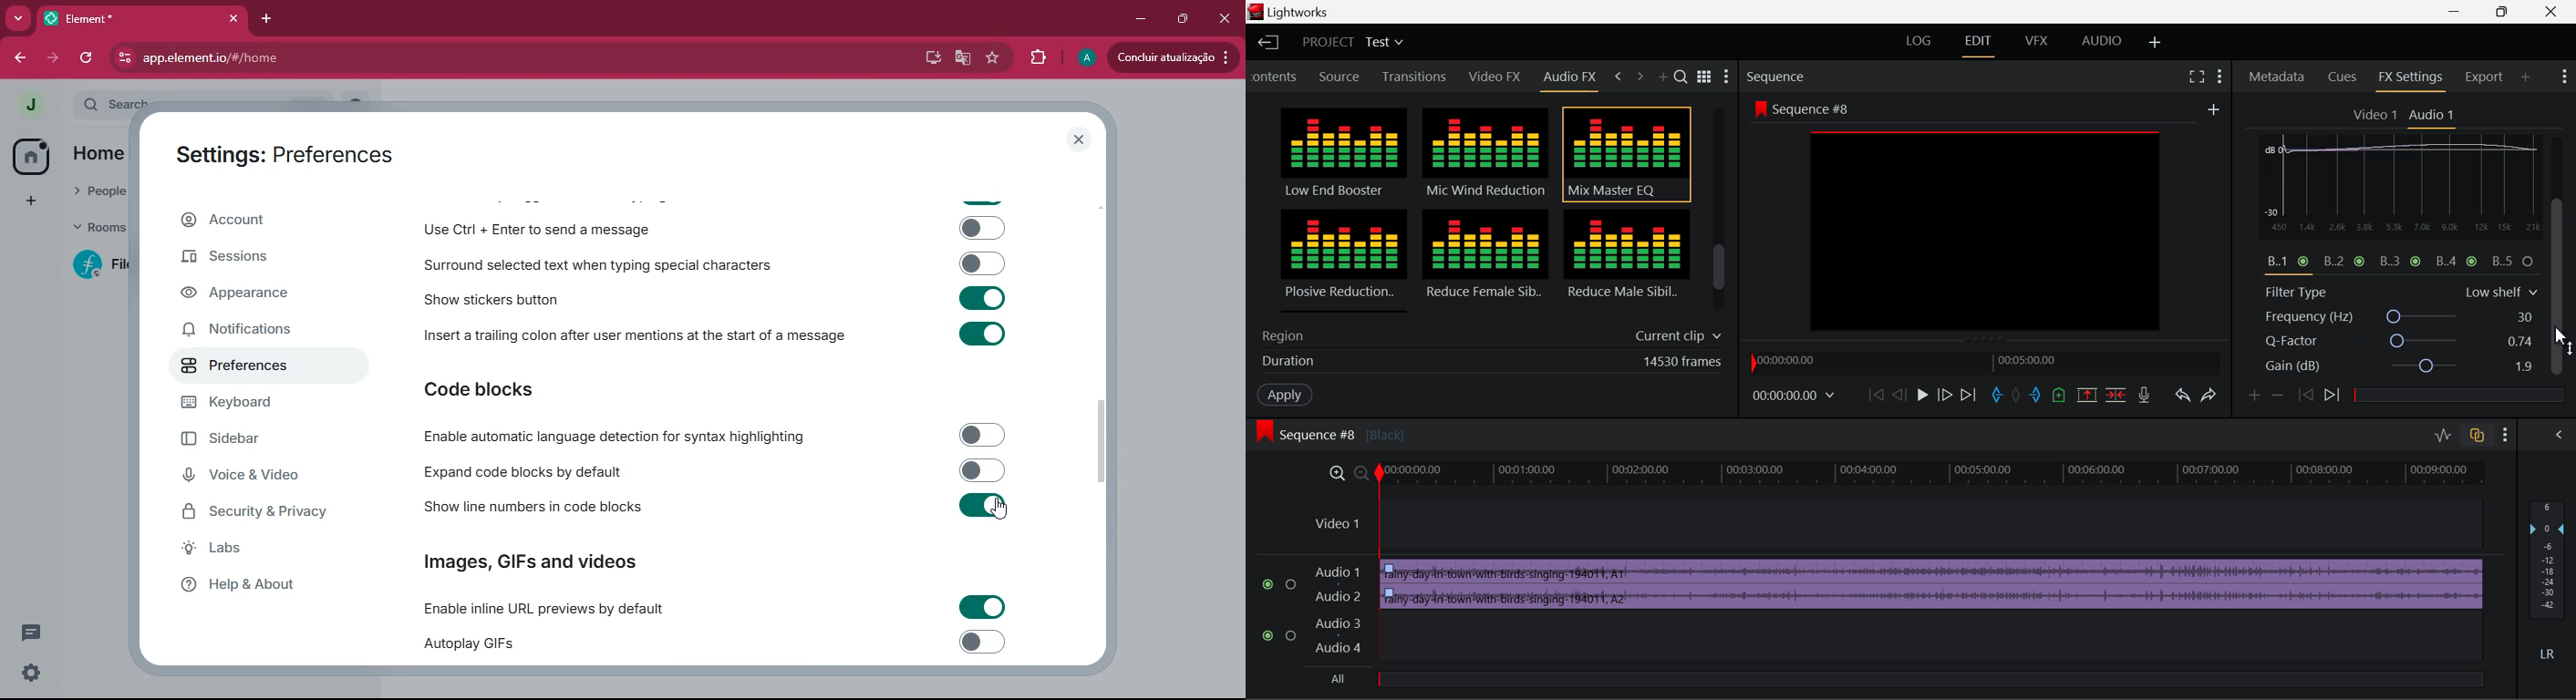 This screenshot has height=700, width=2576. I want to click on comments, so click(31, 632).